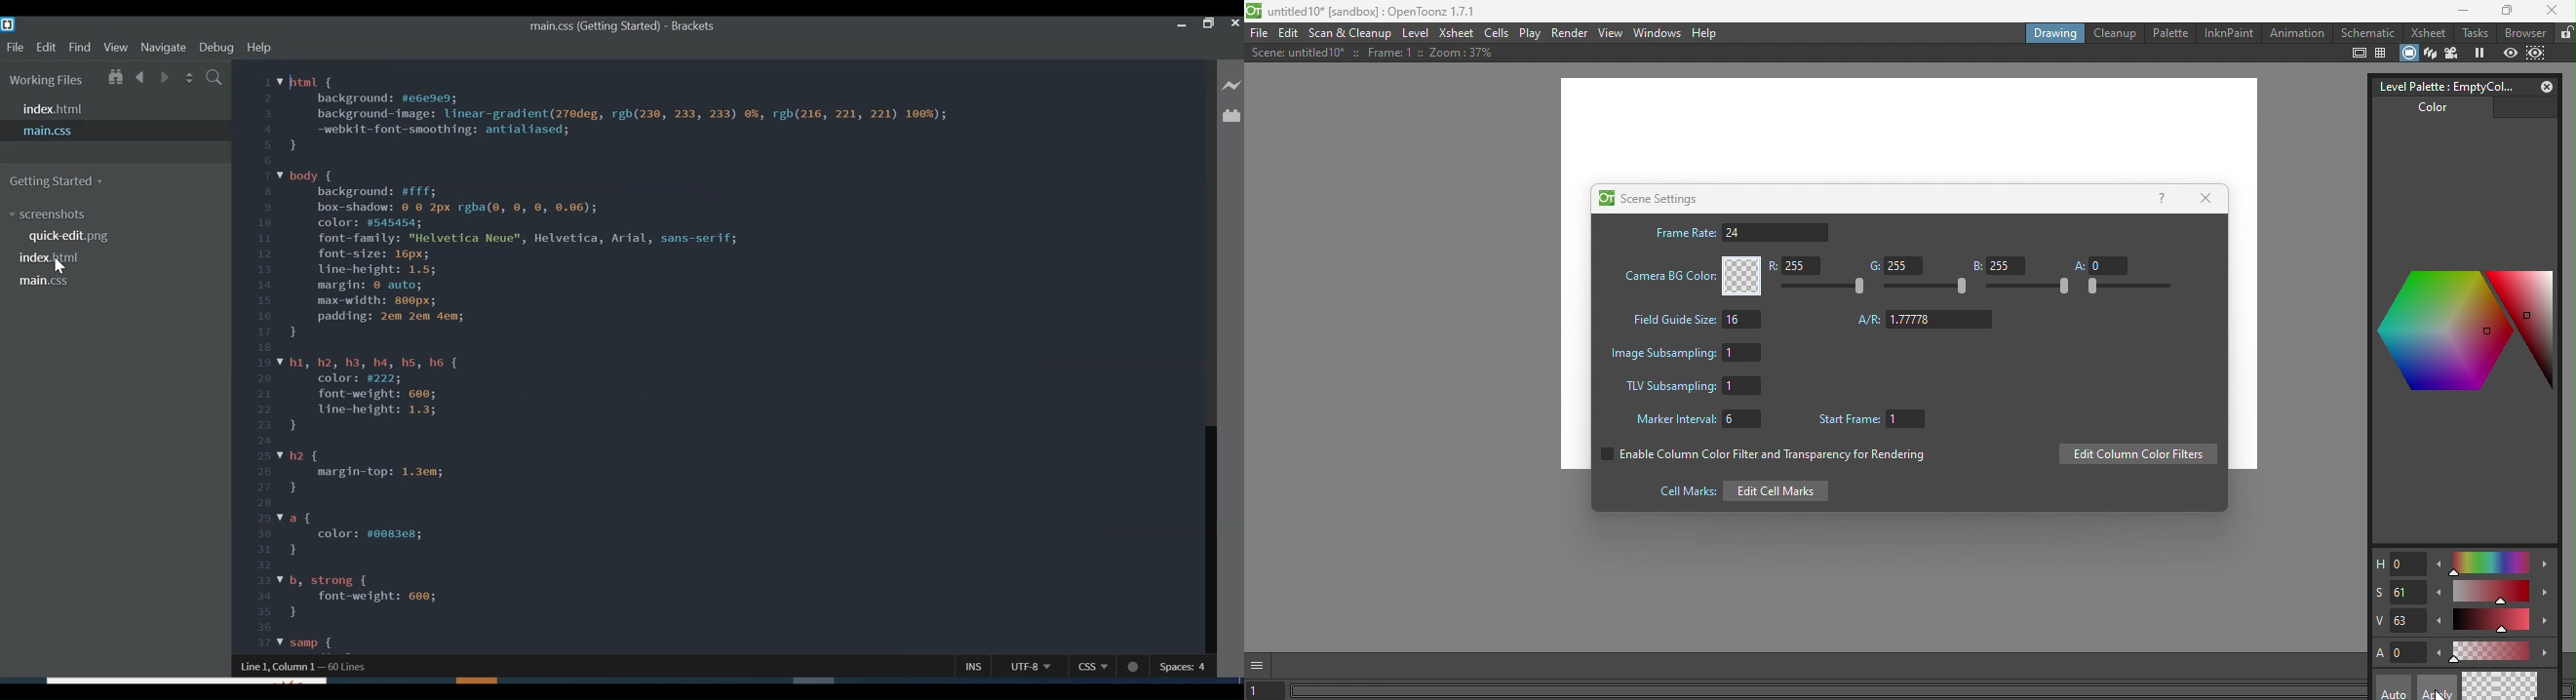 The width and height of the screenshot is (2576, 700). Describe the element at coordinates (54, 215) in the screenshot. I see `Screenshots` at that location.